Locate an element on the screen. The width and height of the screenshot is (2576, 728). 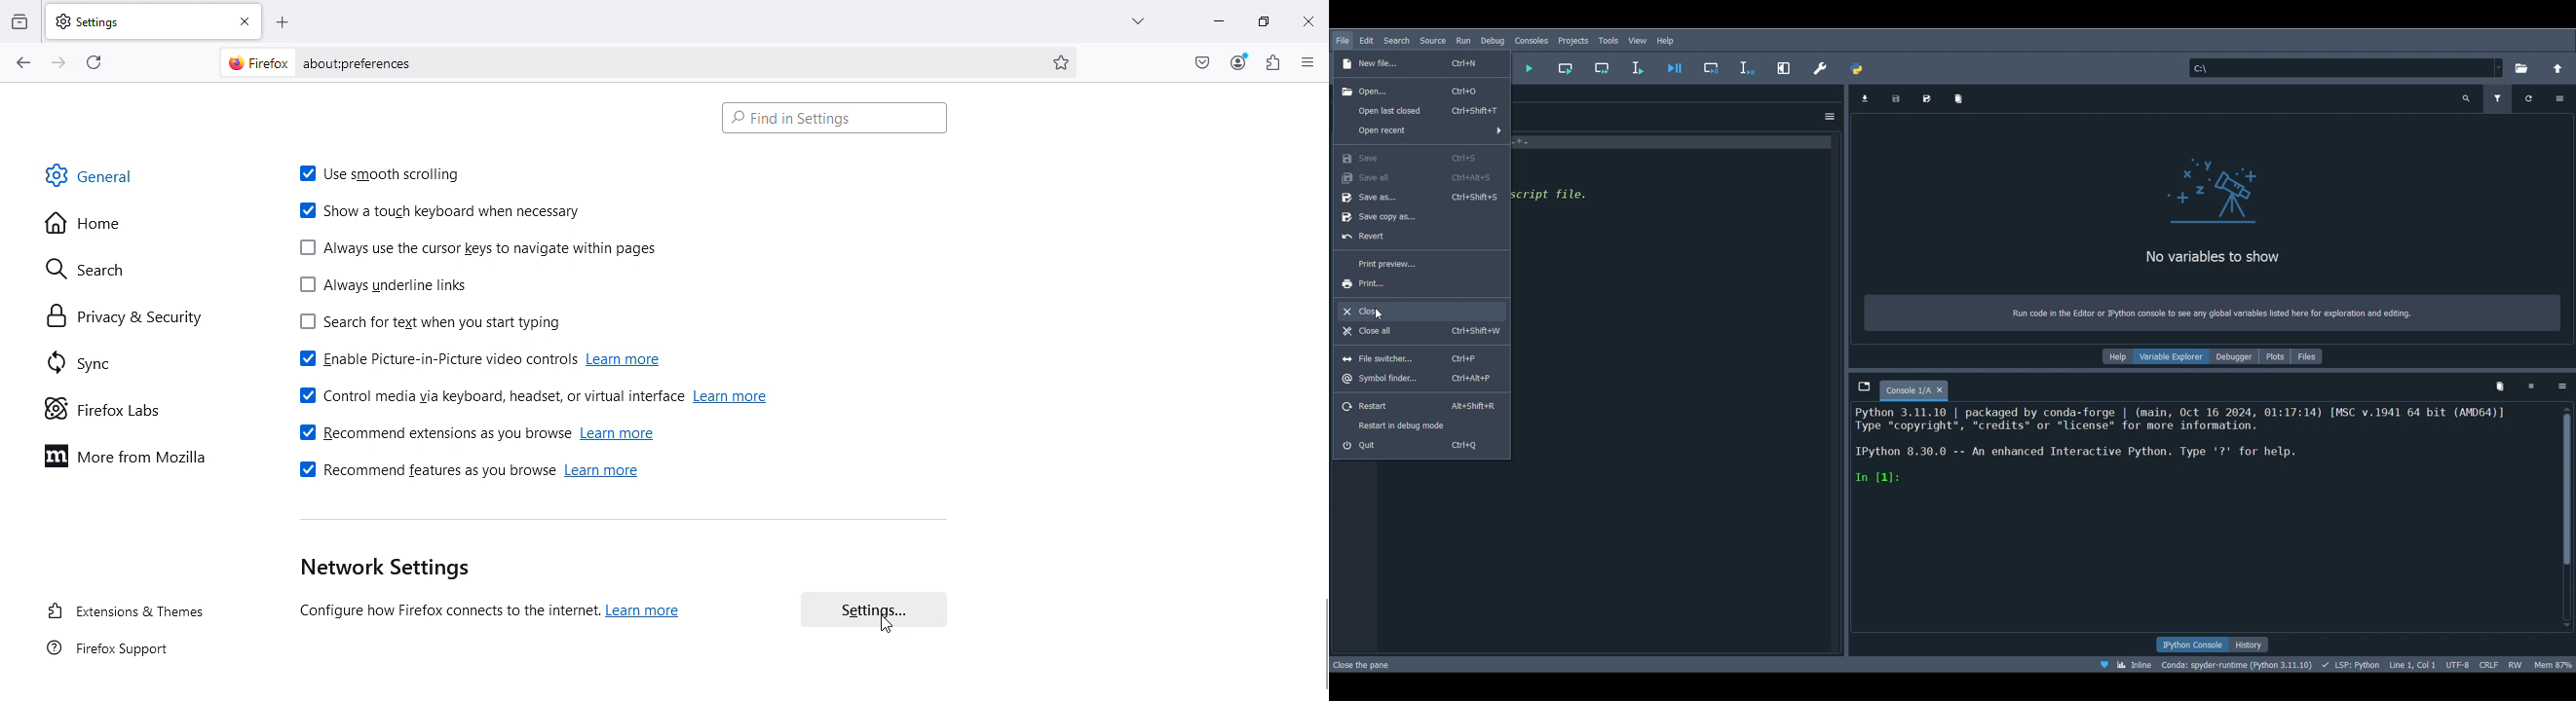
Search variable names and types (Ctrl + F) is located at coordinates (2466, 96).